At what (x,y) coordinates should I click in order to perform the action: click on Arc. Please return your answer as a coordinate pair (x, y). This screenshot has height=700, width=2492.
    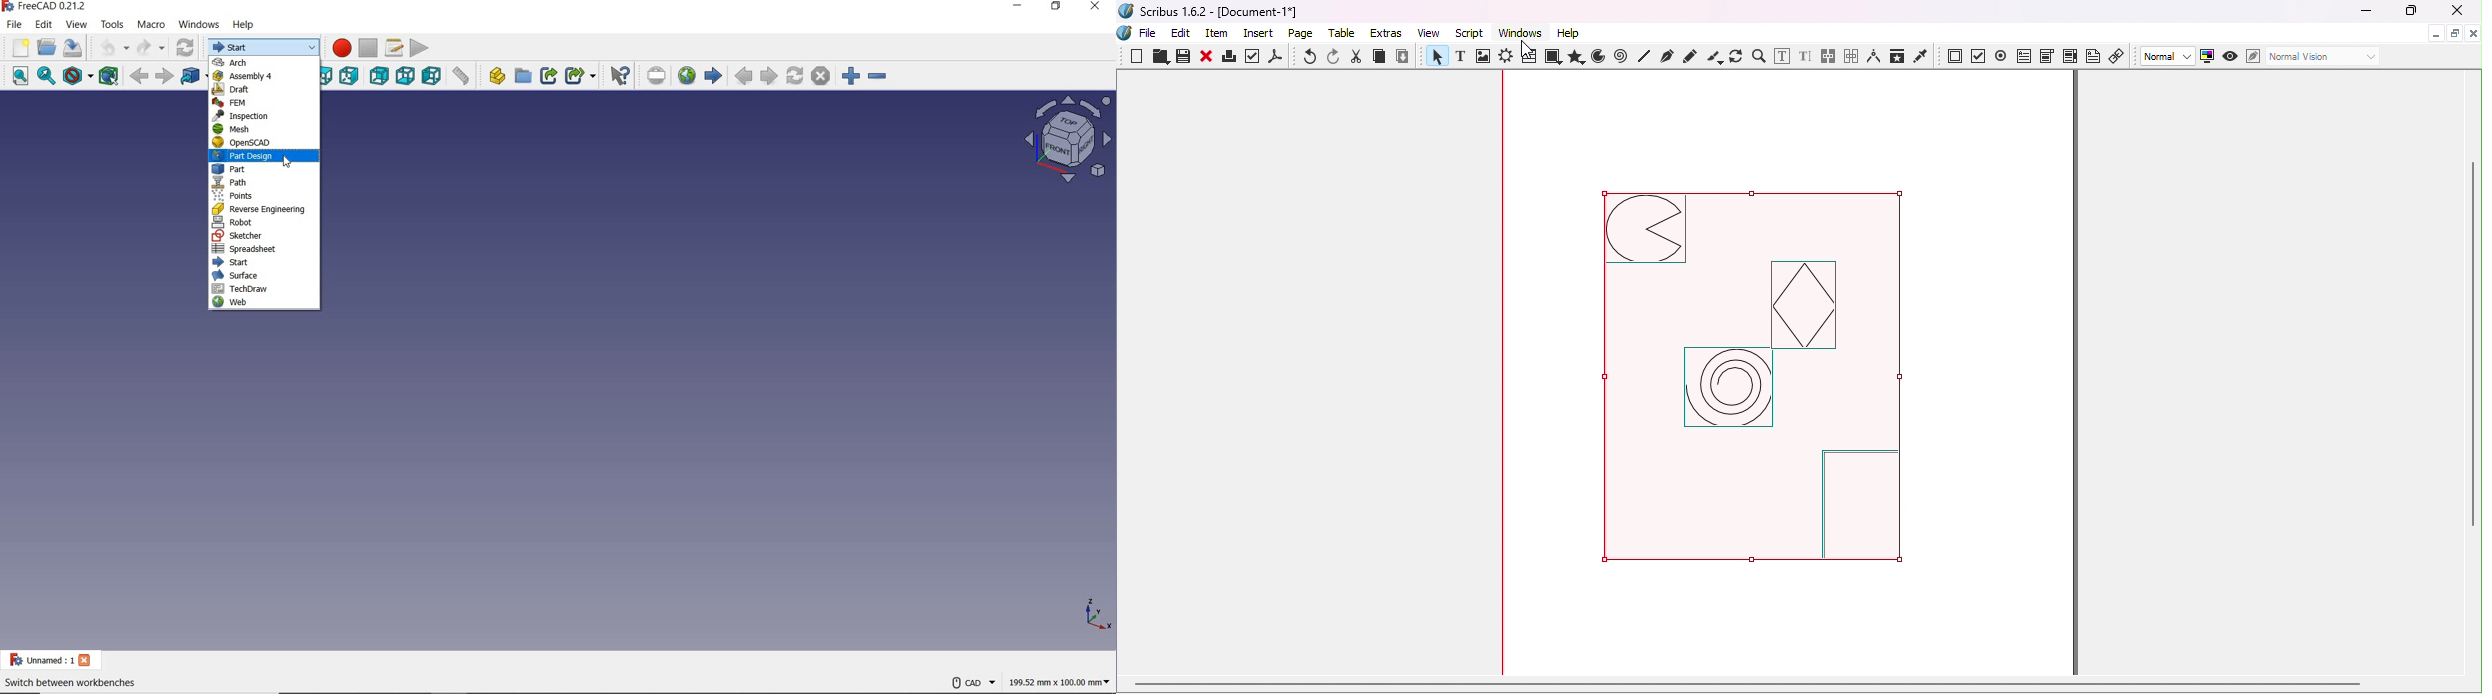
    Looking at the image, I should click on (1598, 58).